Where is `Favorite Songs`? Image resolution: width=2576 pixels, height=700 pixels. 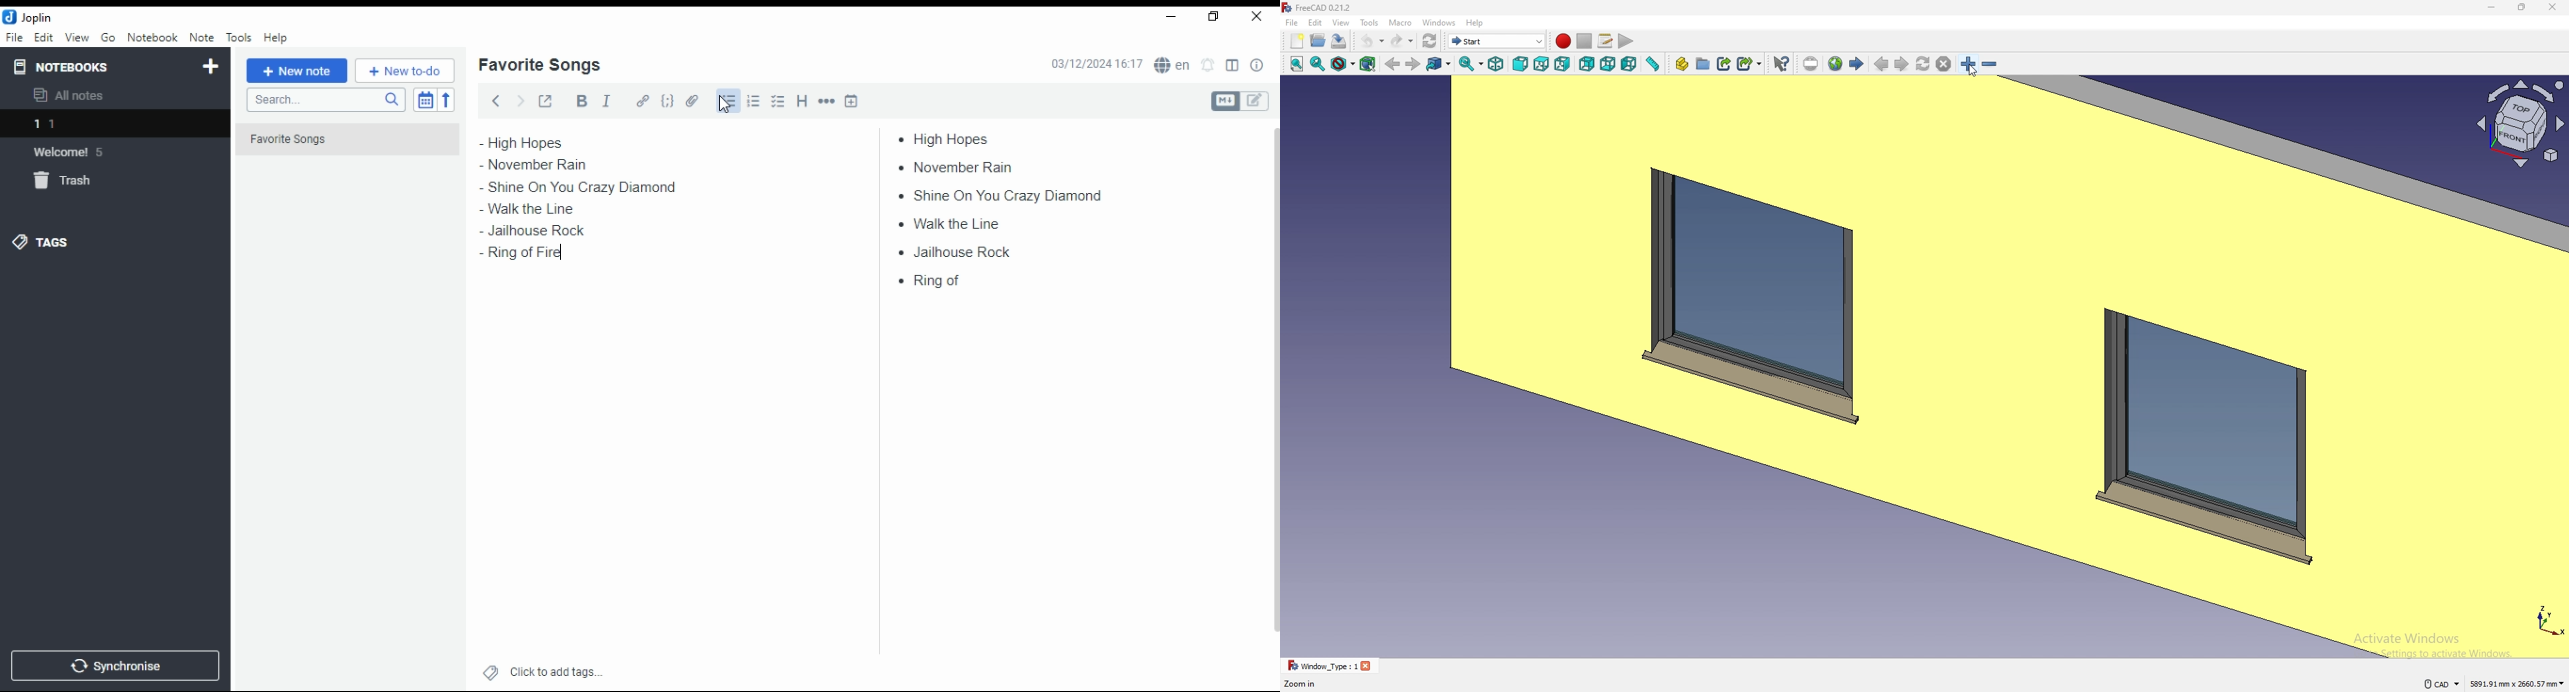 Favorite Songs is located at coordinates (337, 140).